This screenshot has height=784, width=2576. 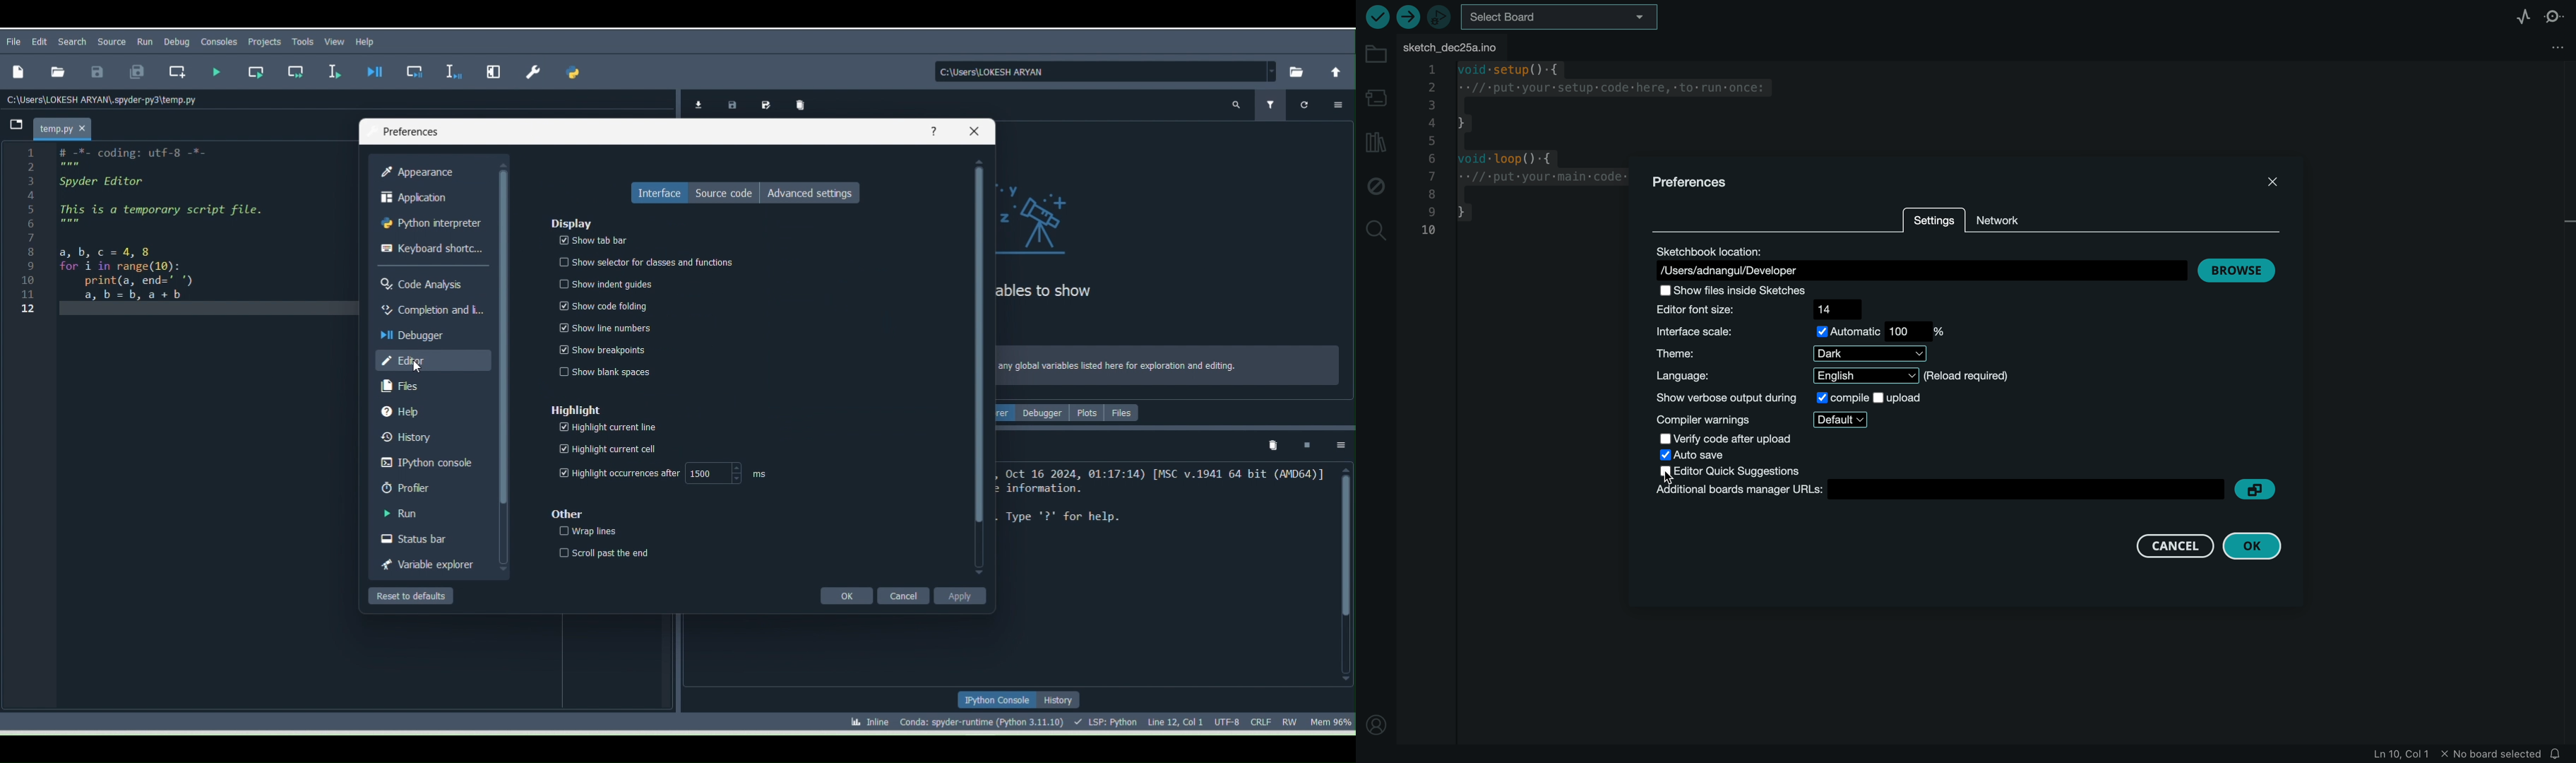 What do you see at coordinates (1330, 719) in the screenshot?
I see `Global memory usage` at bounding box center [1330, 719].